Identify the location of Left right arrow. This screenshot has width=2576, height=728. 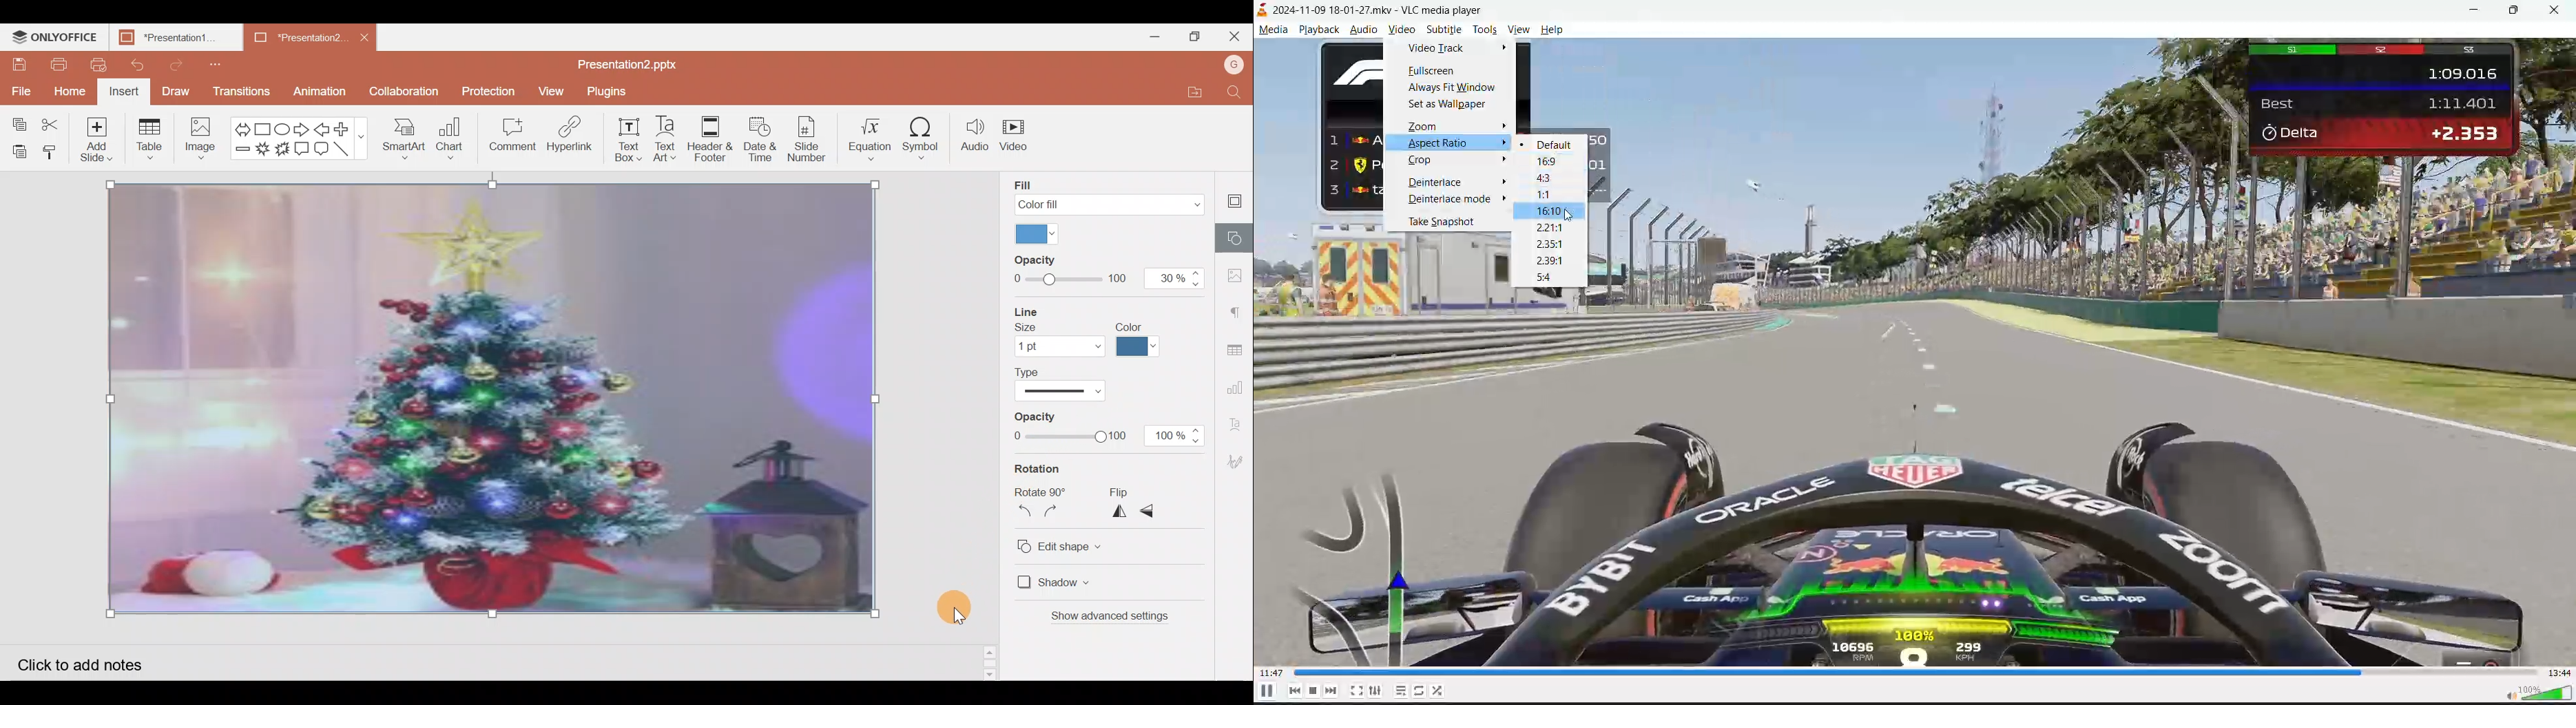
(242, 125).